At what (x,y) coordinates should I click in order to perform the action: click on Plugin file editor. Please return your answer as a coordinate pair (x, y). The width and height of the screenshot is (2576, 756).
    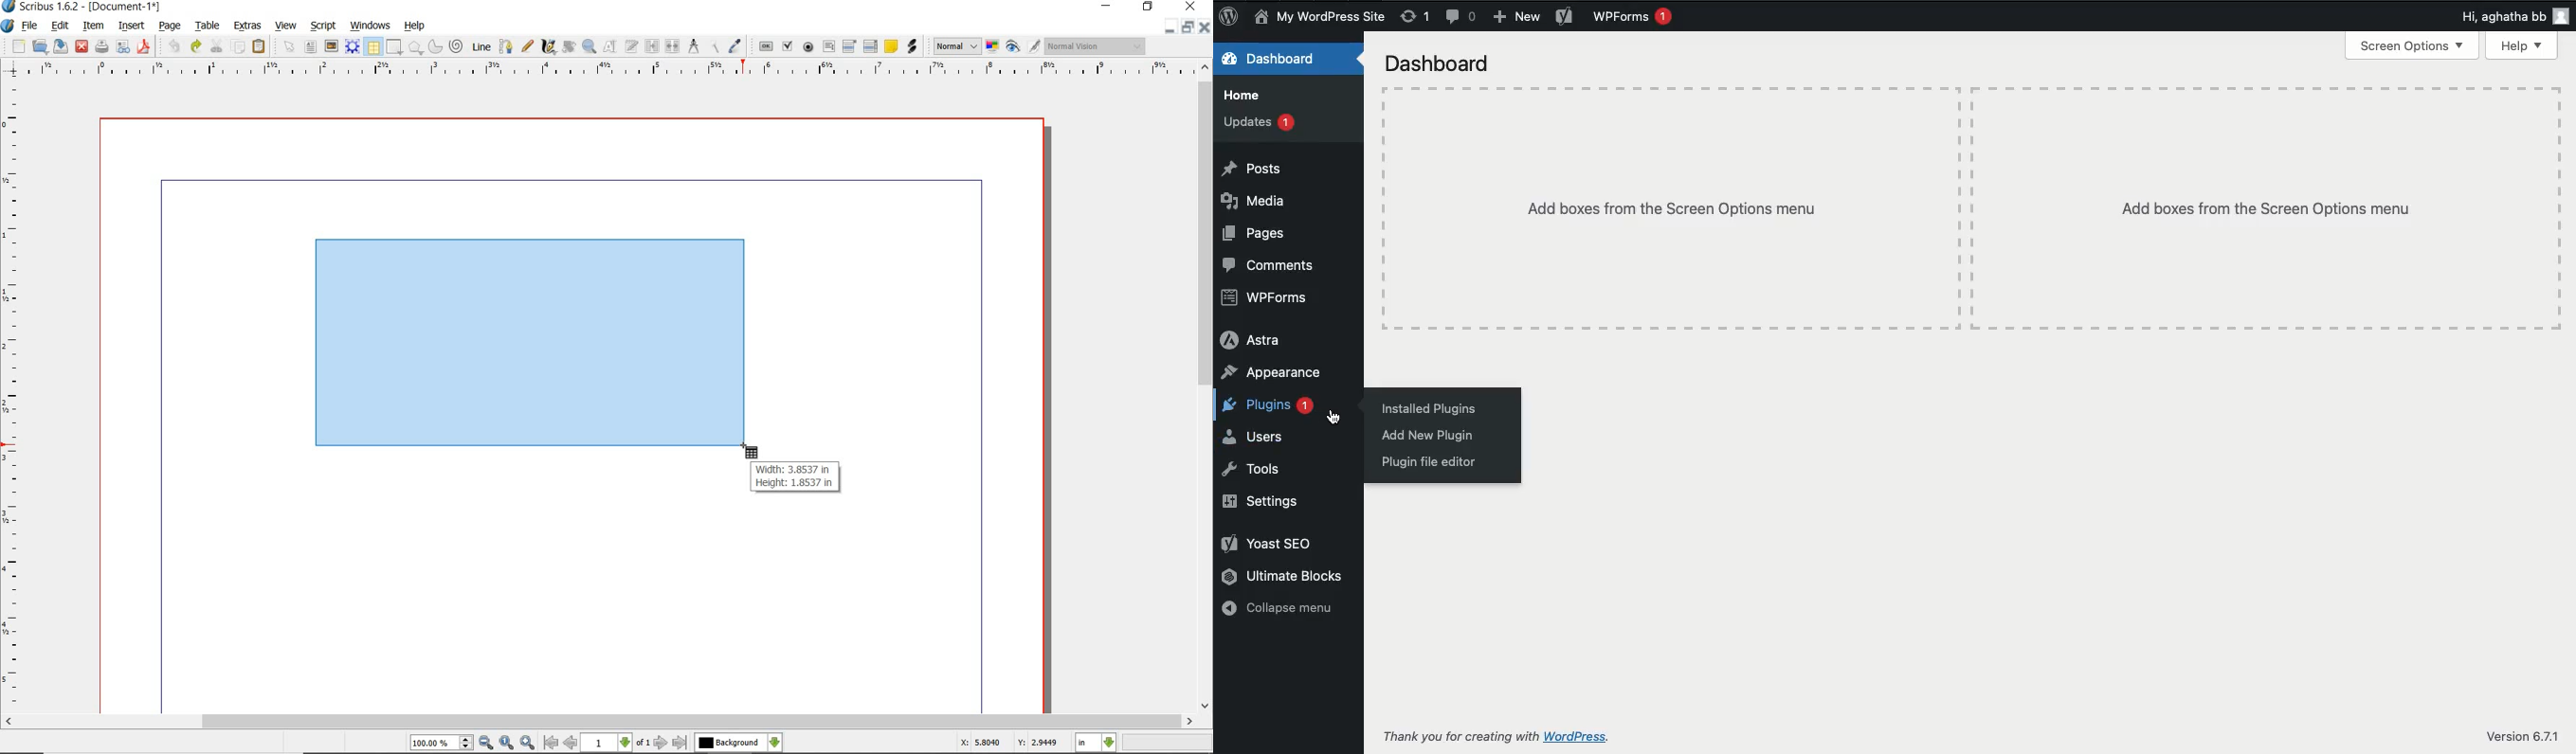
    Looking at the image, I should click on (1431, 463).